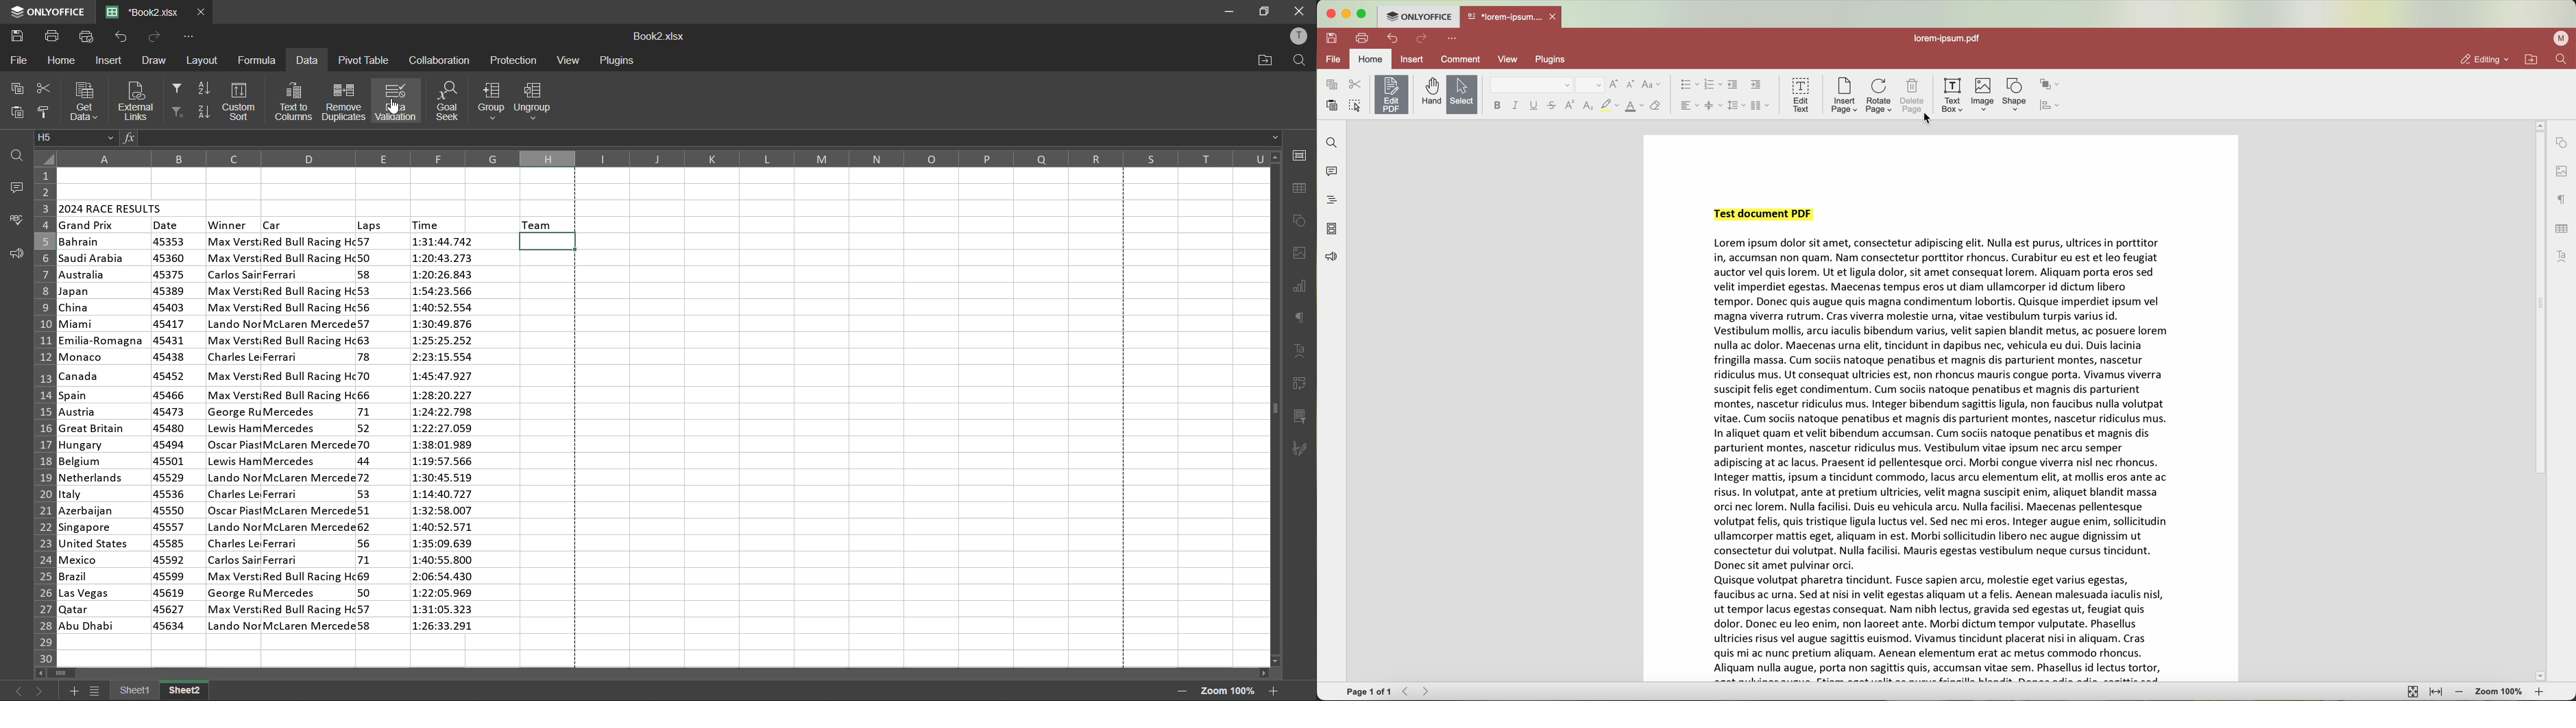 Image resolution: width=2576 pixels, height=728 pixels. What do you see at coordinates (83, 101) in the screenshot?
I see `get data` at bounding box center [83, 101].